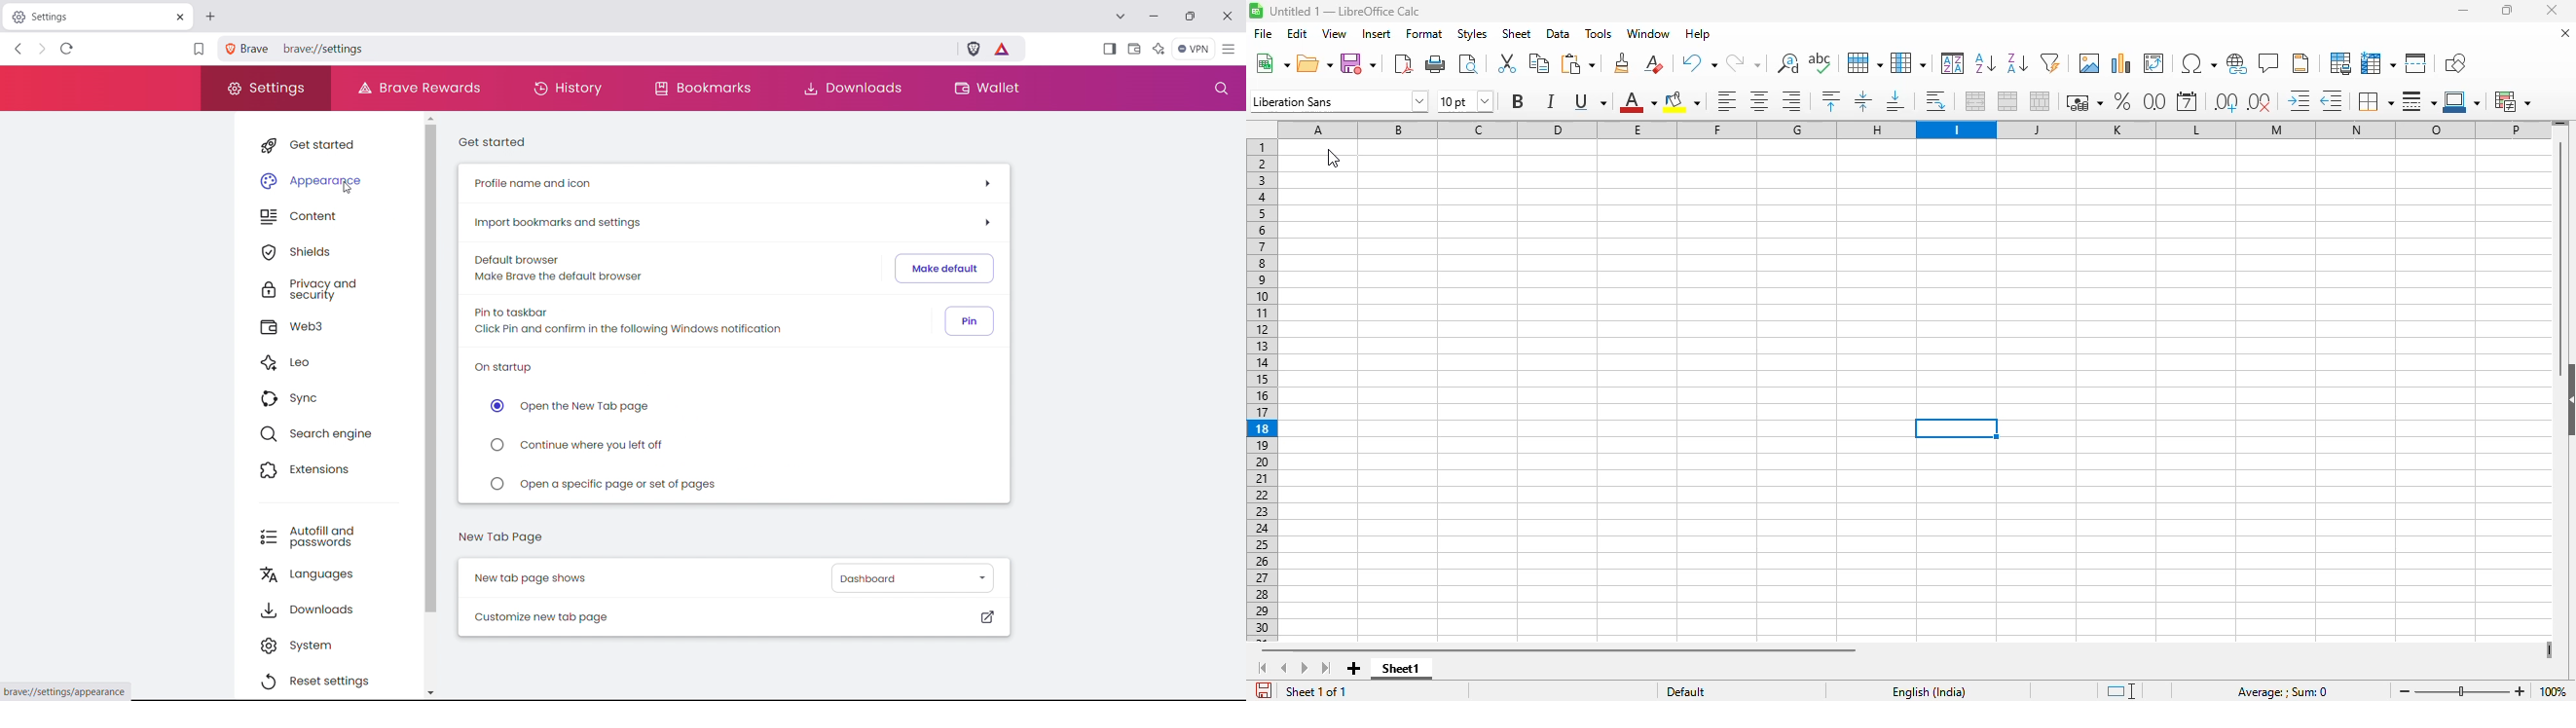  I want to click on close, so click(2551, 10).